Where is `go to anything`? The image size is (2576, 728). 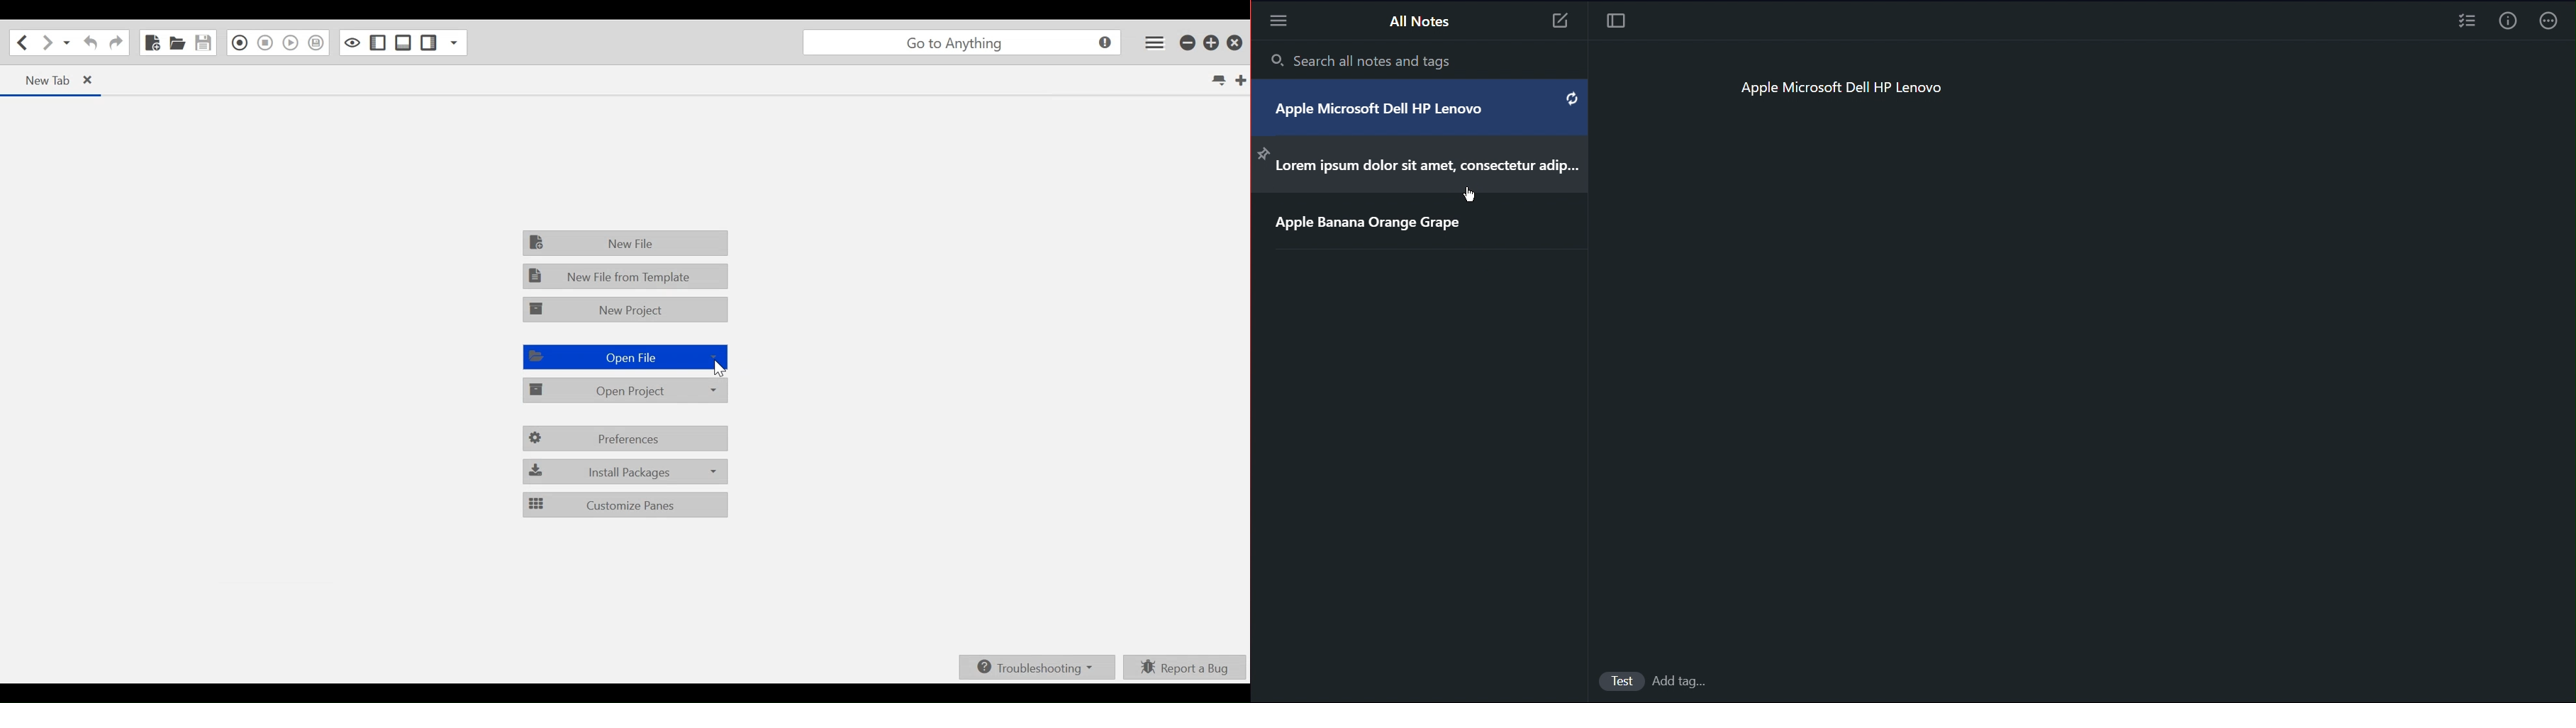
go to anything is located at coordinates (960, 43).